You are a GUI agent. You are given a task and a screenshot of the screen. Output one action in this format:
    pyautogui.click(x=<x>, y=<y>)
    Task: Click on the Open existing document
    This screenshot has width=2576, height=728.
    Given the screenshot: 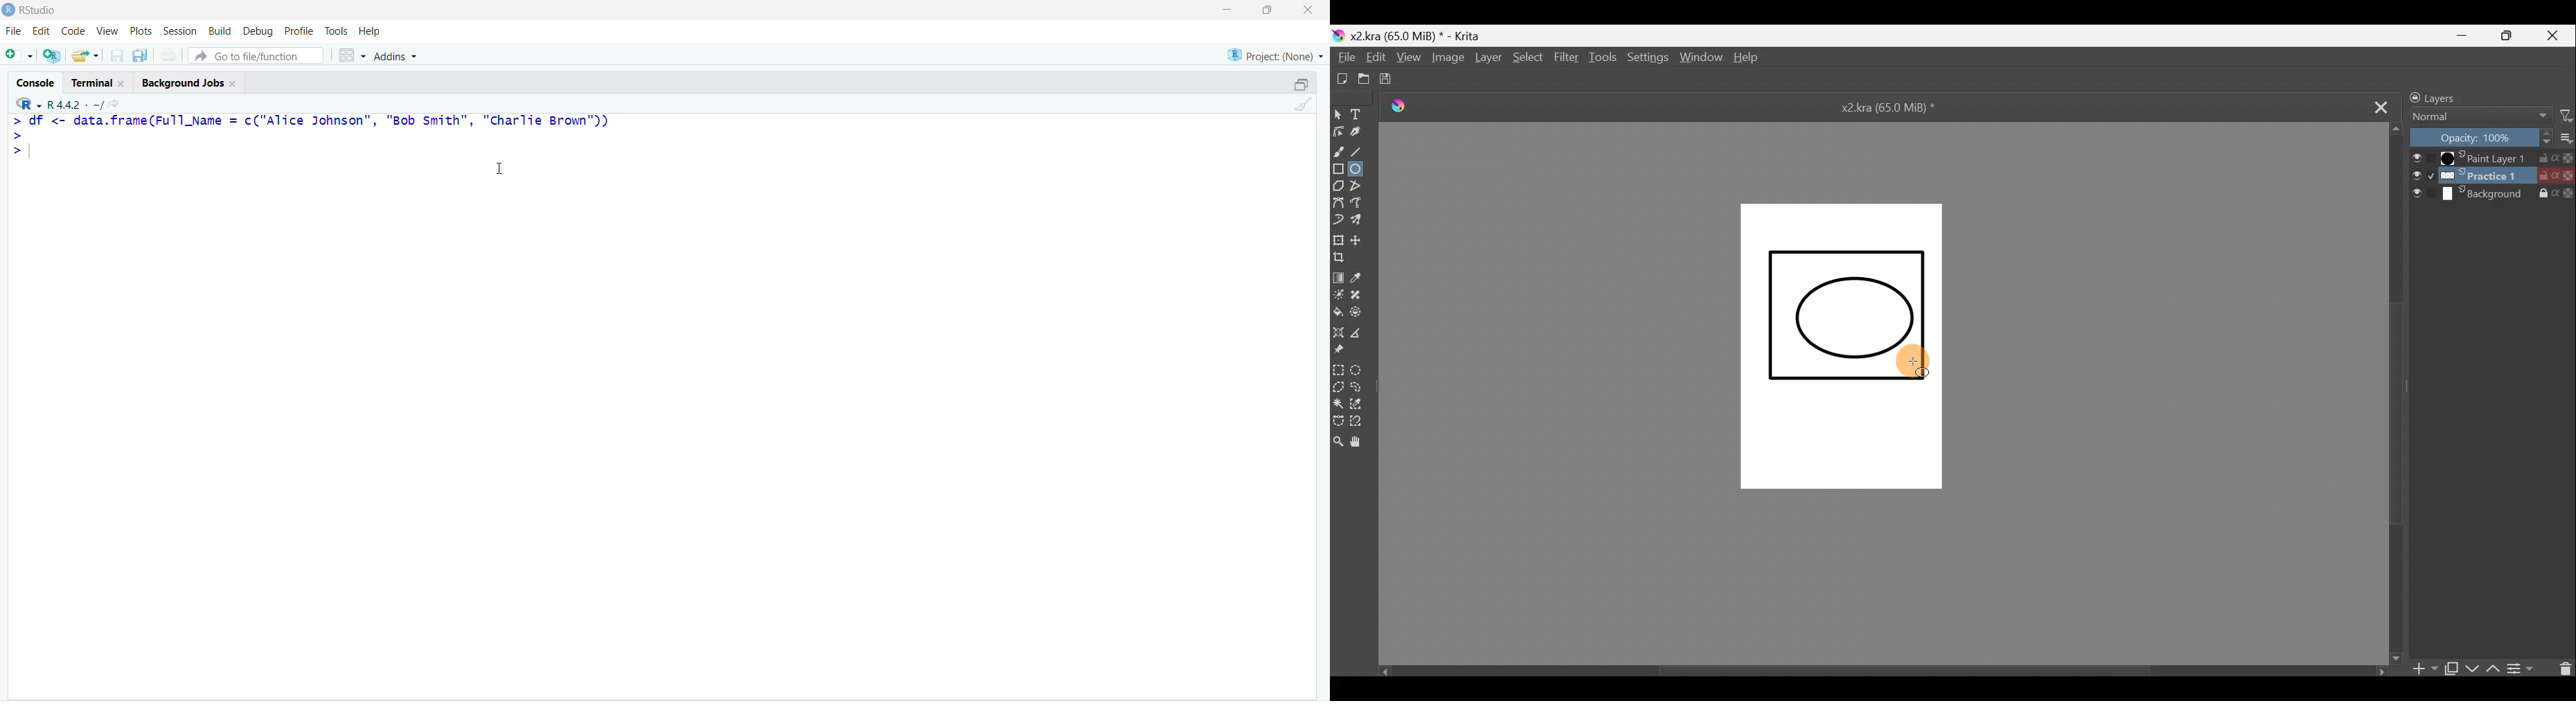 What is the action you would take?
    pyautogui.click(x=1363, y=78)
    